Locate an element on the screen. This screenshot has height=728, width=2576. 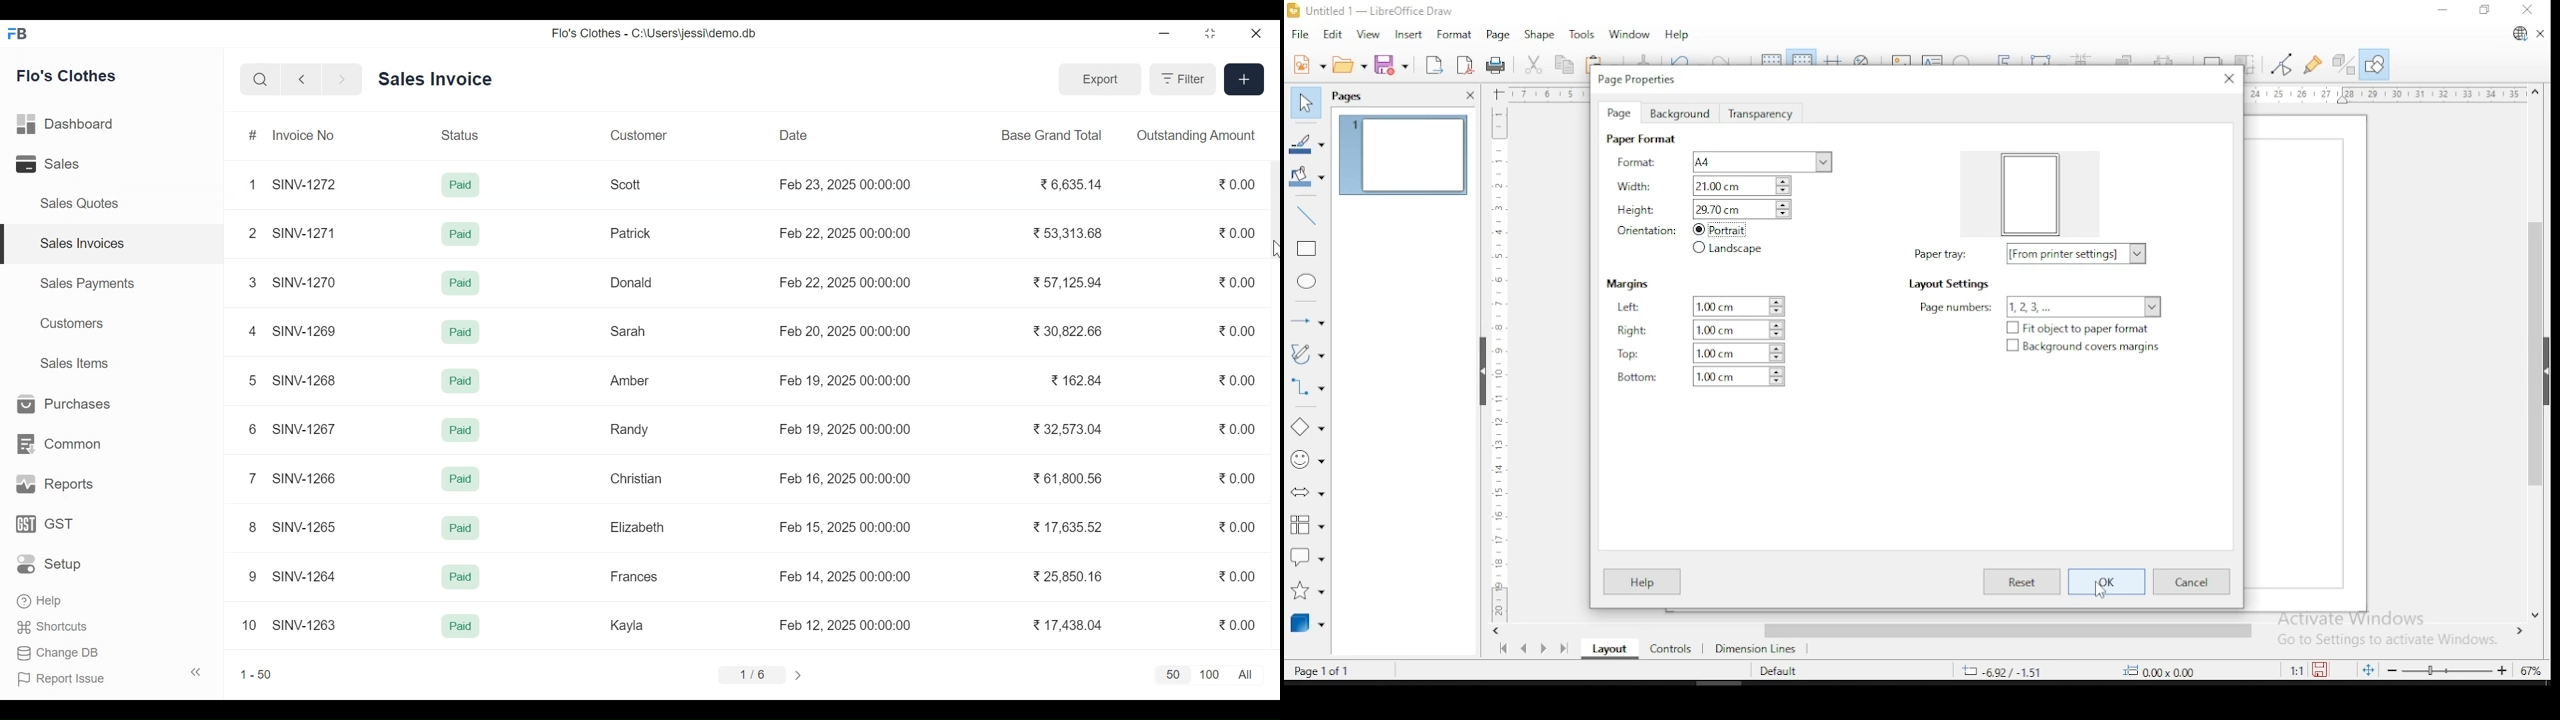
SINV-1263 is located at coordinates (305, 623).